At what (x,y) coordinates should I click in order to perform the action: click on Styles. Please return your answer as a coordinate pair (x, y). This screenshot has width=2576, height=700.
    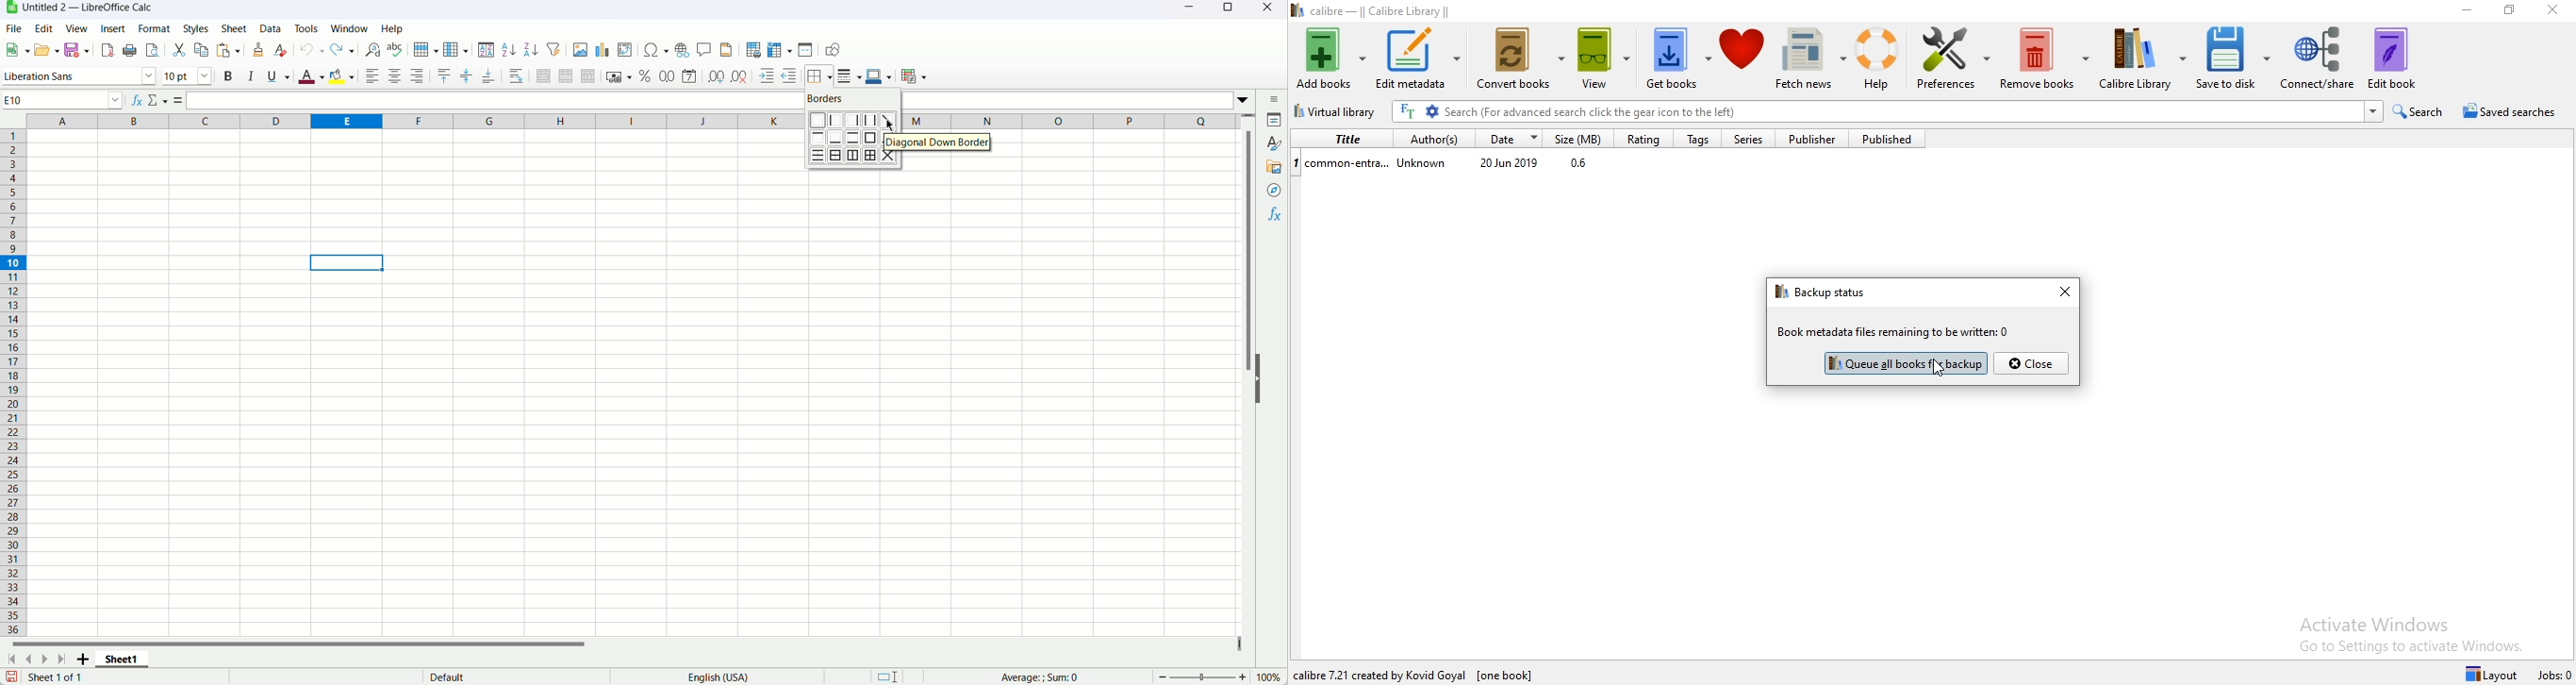
    Looking at the image, I should click on (1276, 143).